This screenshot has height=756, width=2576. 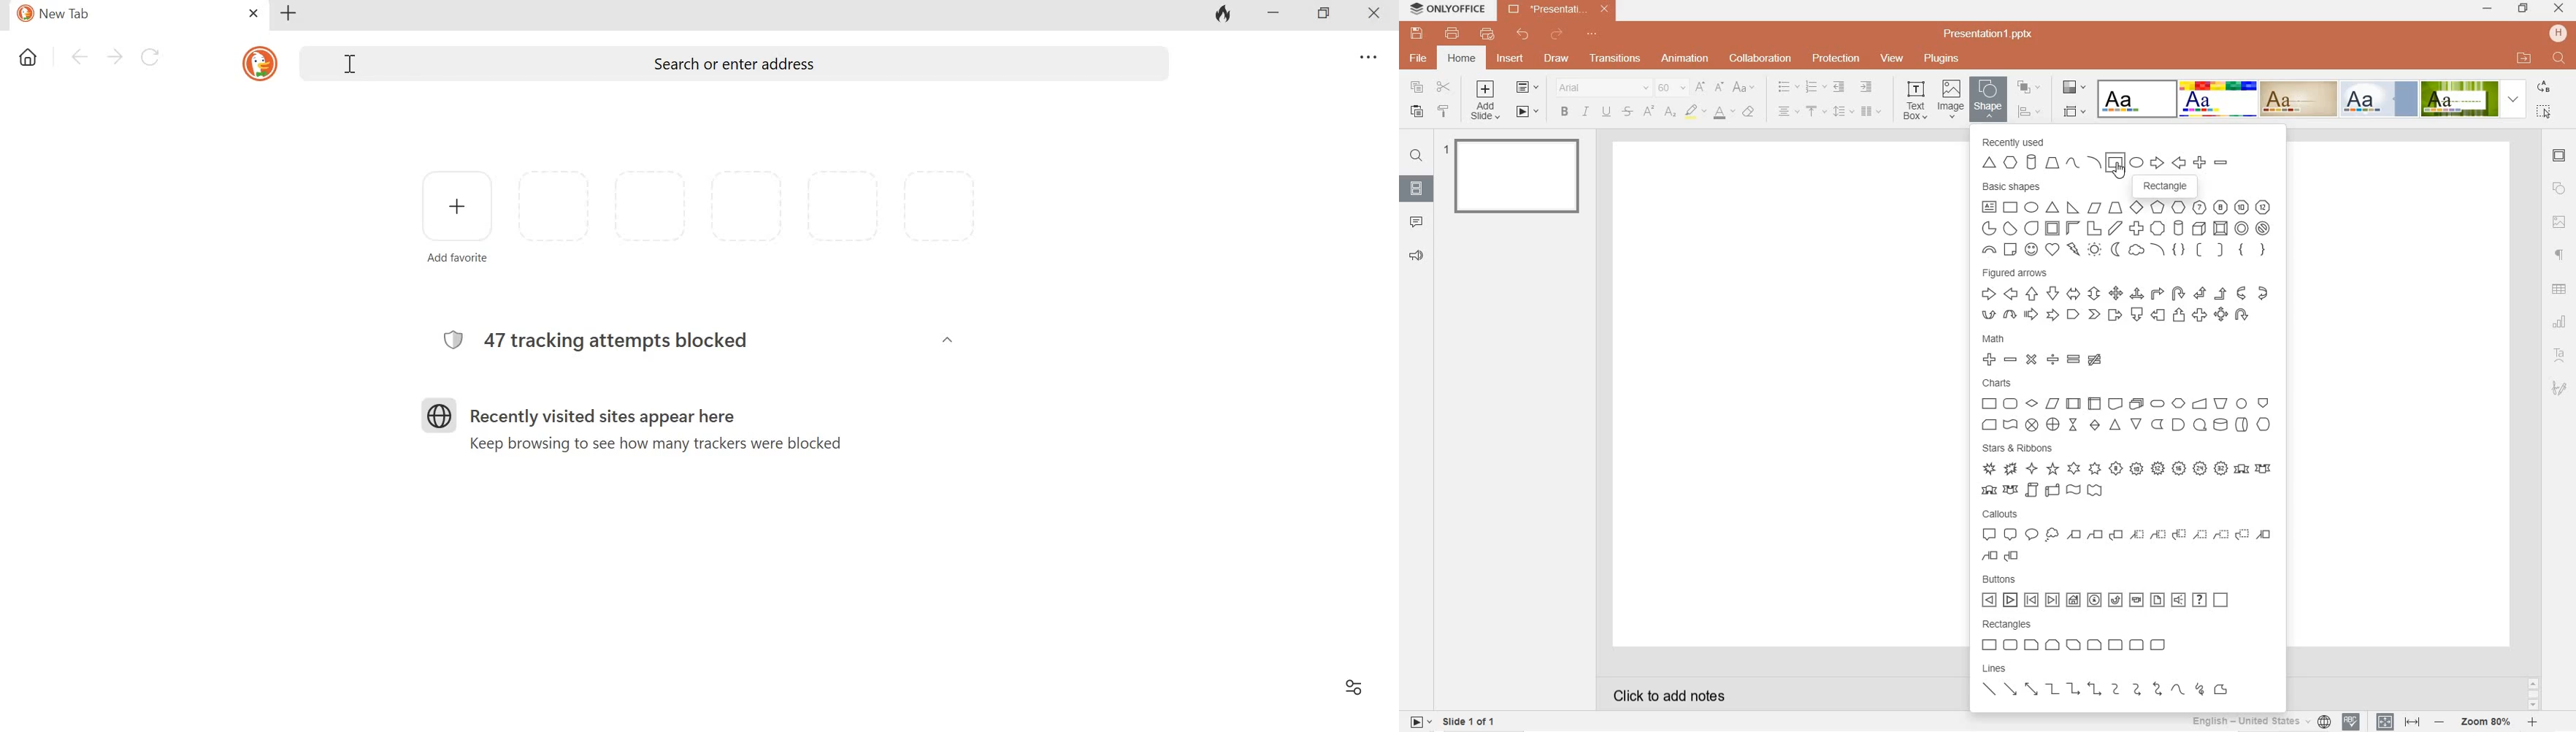 What do you see at coordinates (2561, 322) in the screenshot?
I see `chart settings` at bounding box center [2561, 322].